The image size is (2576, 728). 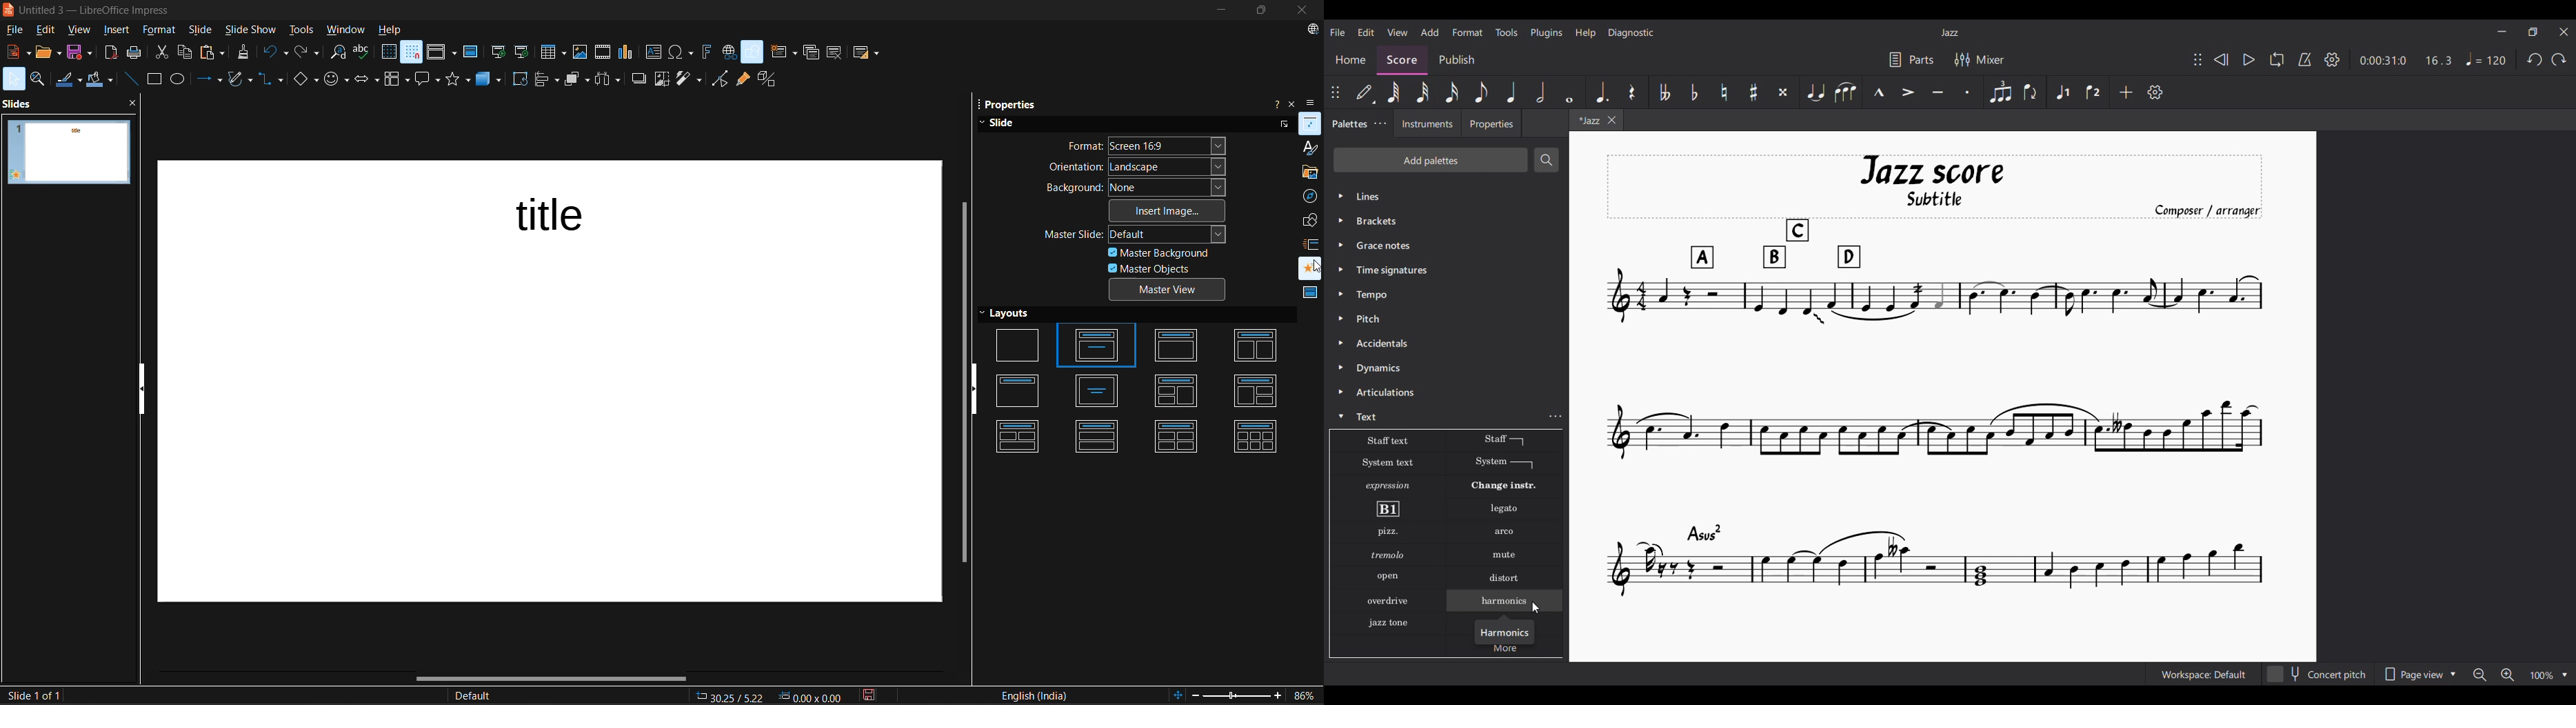 What do you see at coordinates (521, 80) in the screenshot?
I see `rotate` at bounding box center [521, 80].